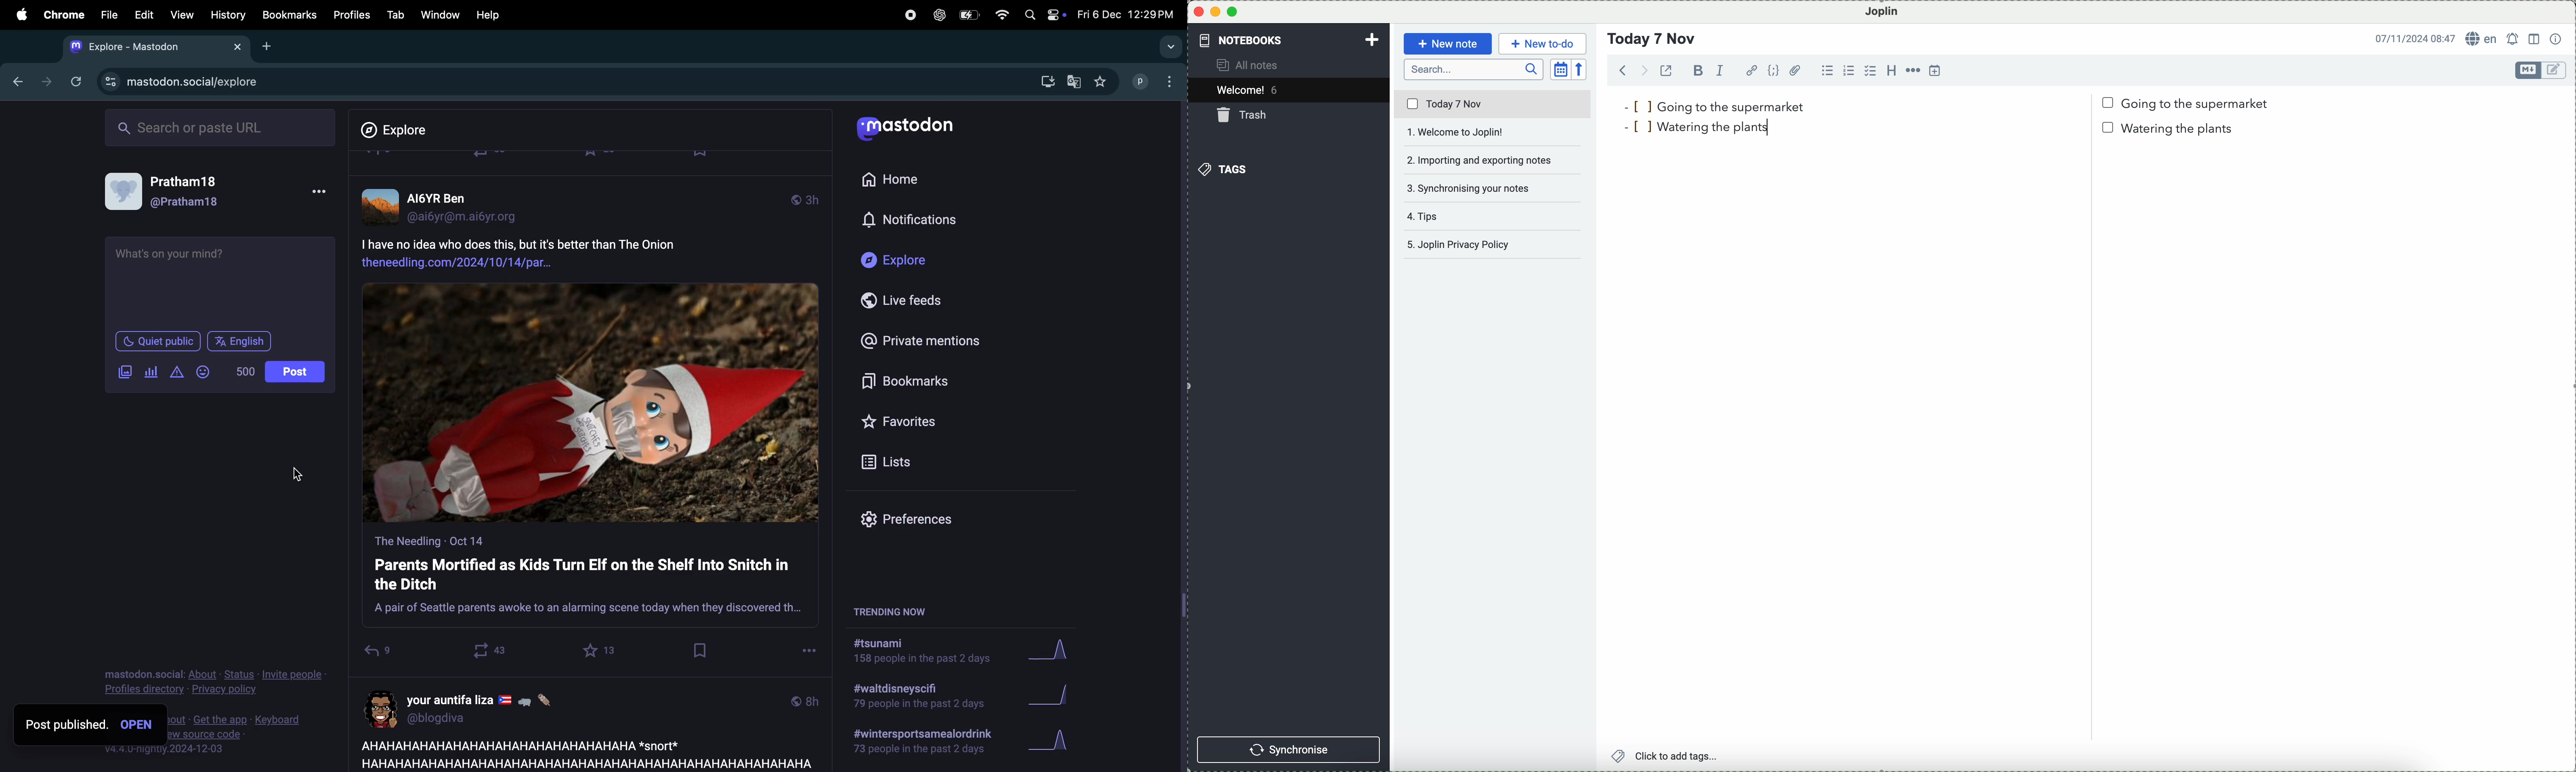 This screenshot has height=784, width=2576. Describe the element at coordinates (1216, 12) in the screenshot. I see `minimize` at that location.